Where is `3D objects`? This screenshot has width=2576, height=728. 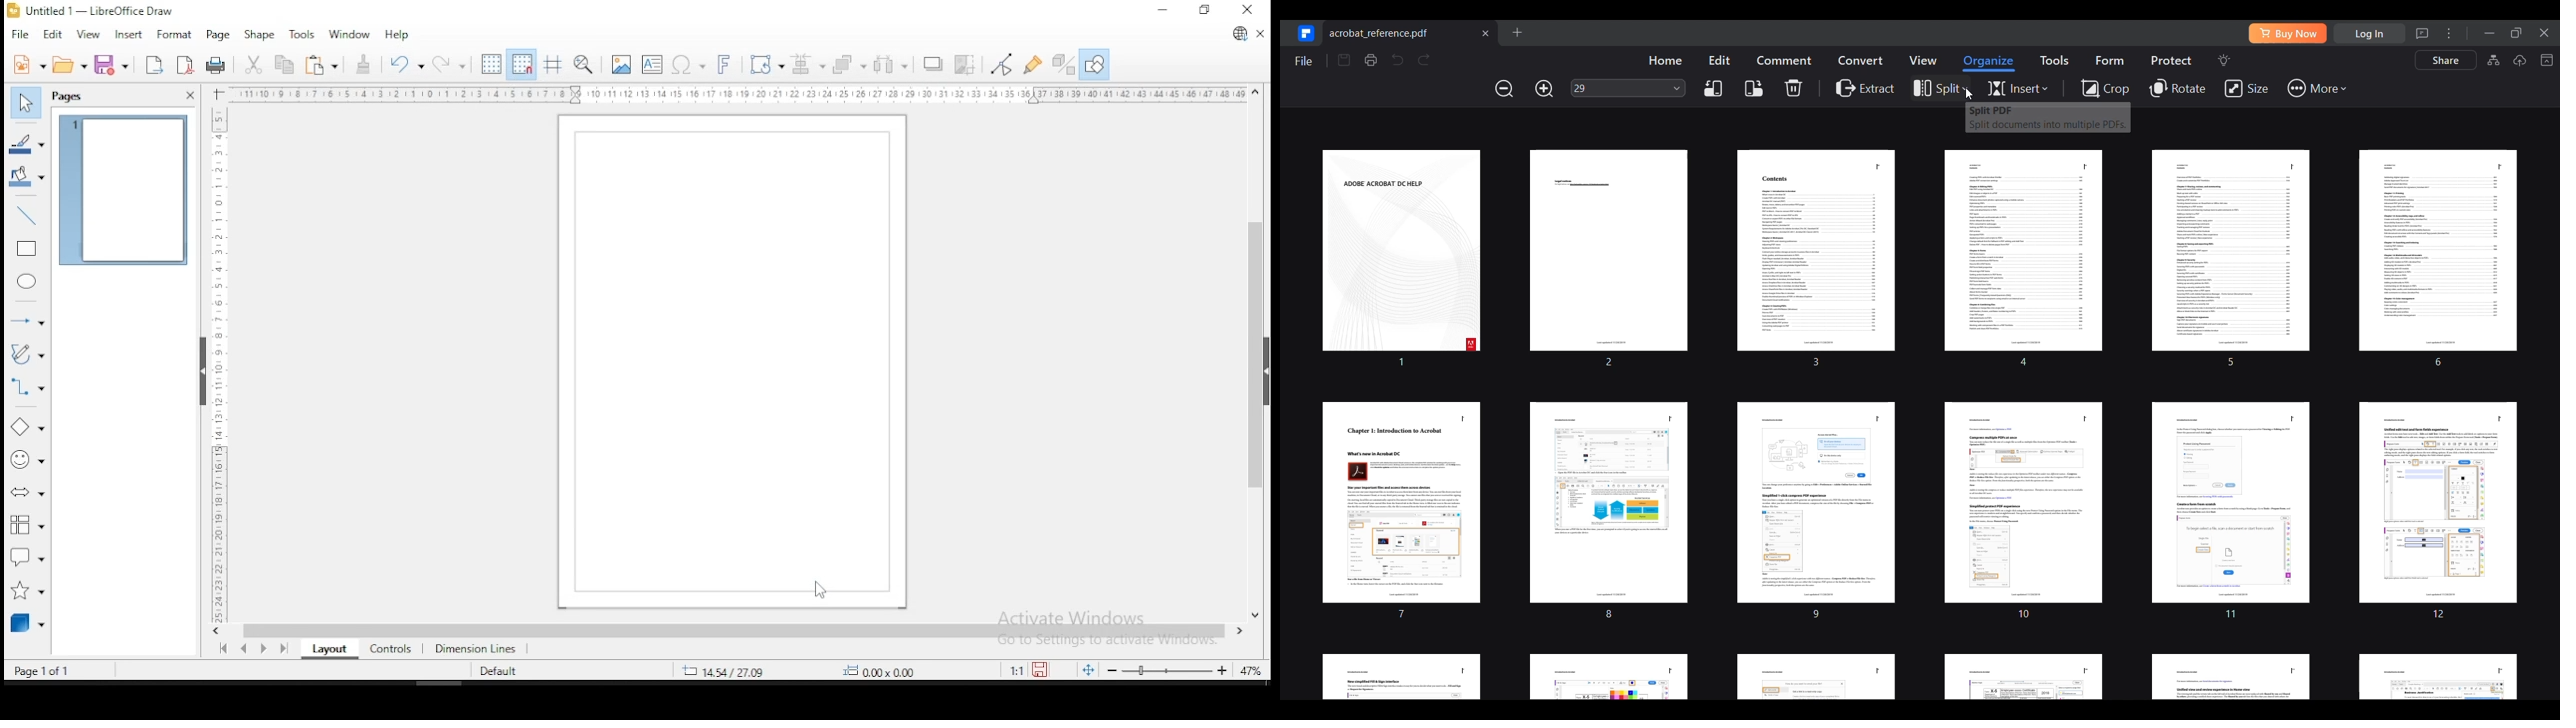 3D objects is located at coordinates (27, 624).